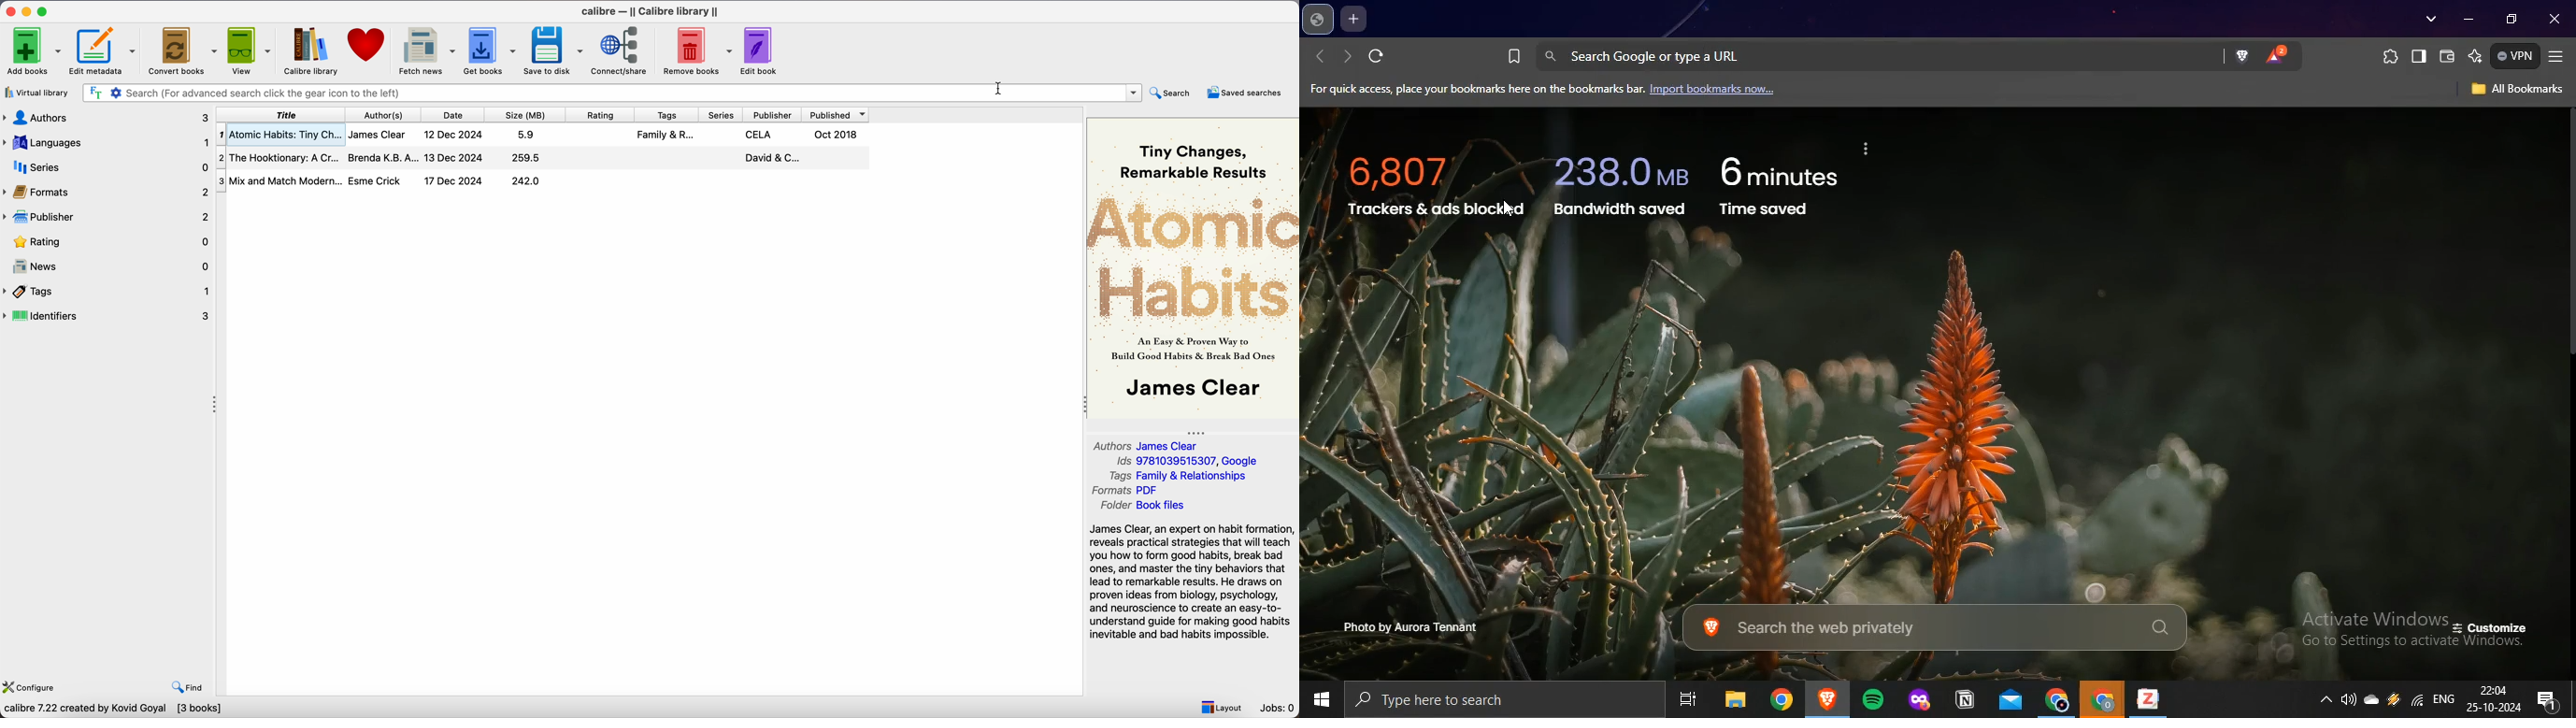 The width and height of the screenshot is (2576, 728). What do you see at coordinates (1139, 507) in the screenshot?
I see `Folder Book files` at bounding box center [1139, 507].